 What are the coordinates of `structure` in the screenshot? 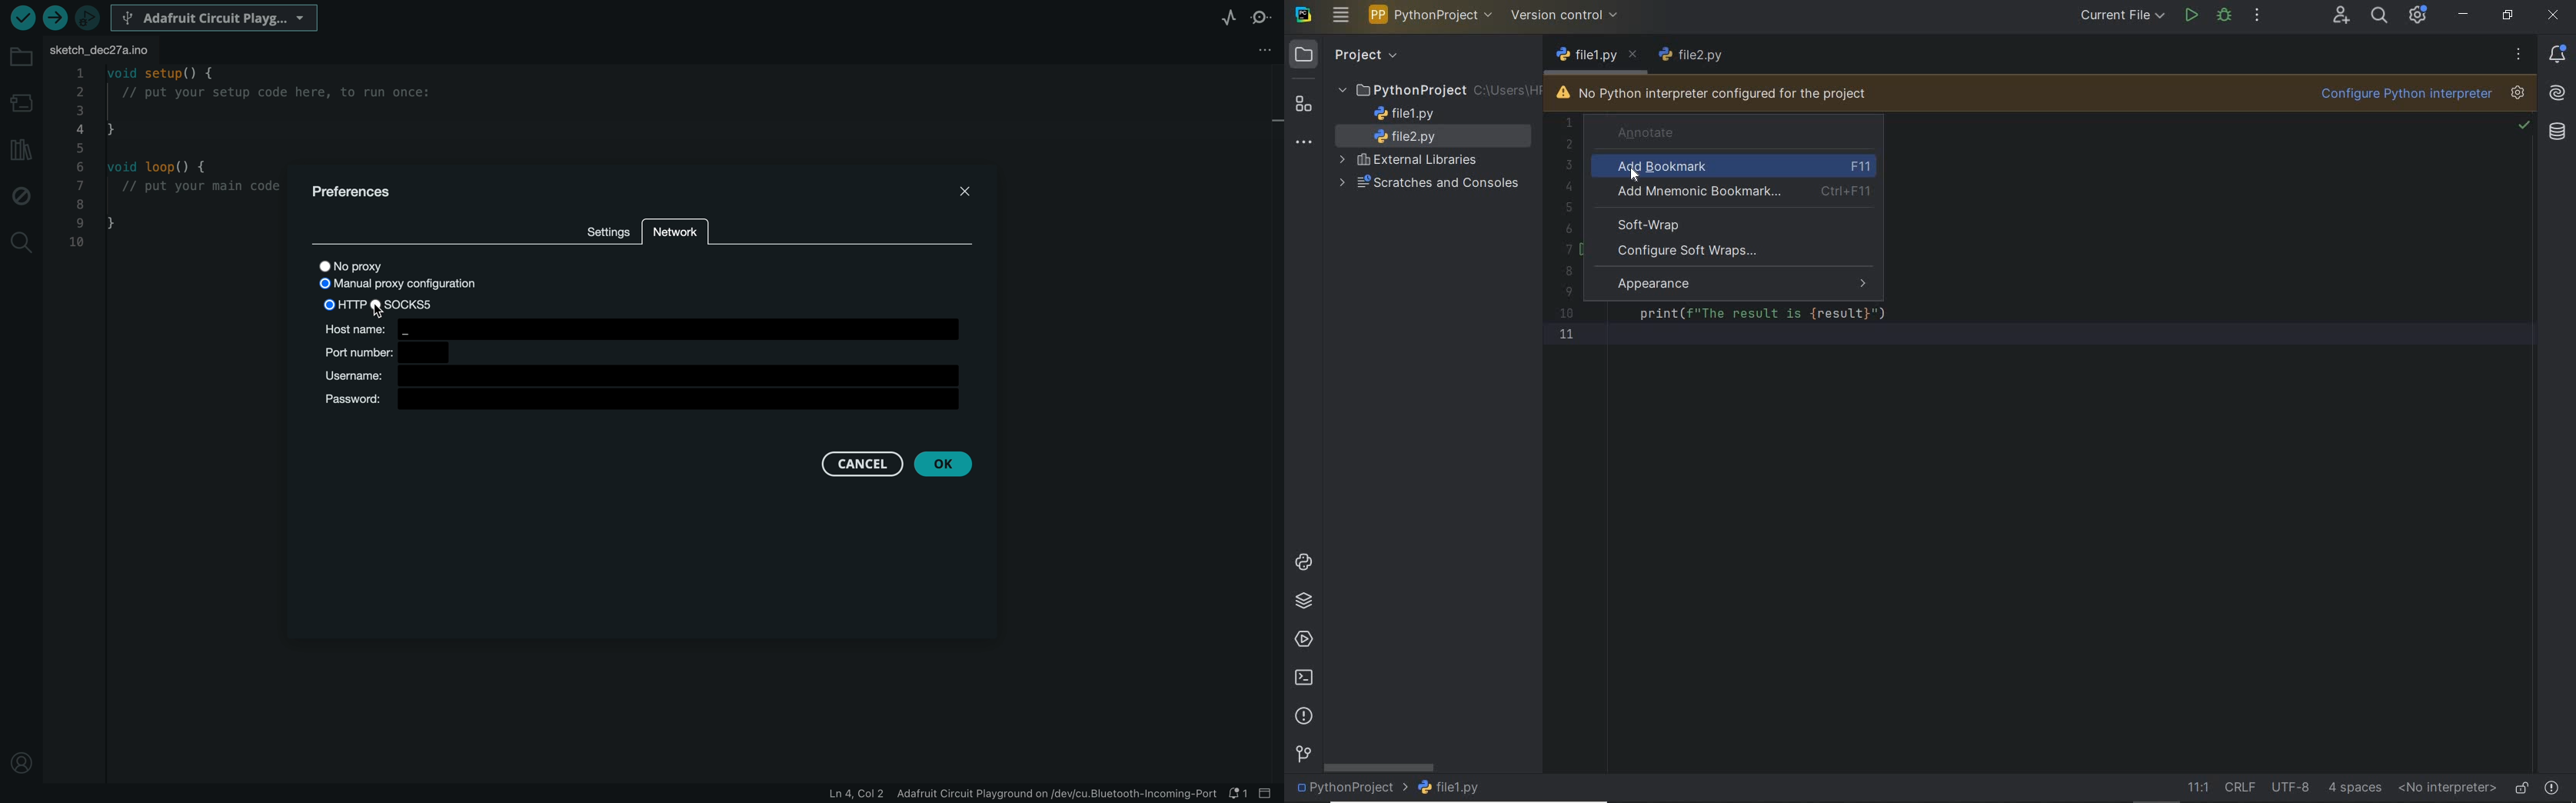 It's located at (1307, 106).